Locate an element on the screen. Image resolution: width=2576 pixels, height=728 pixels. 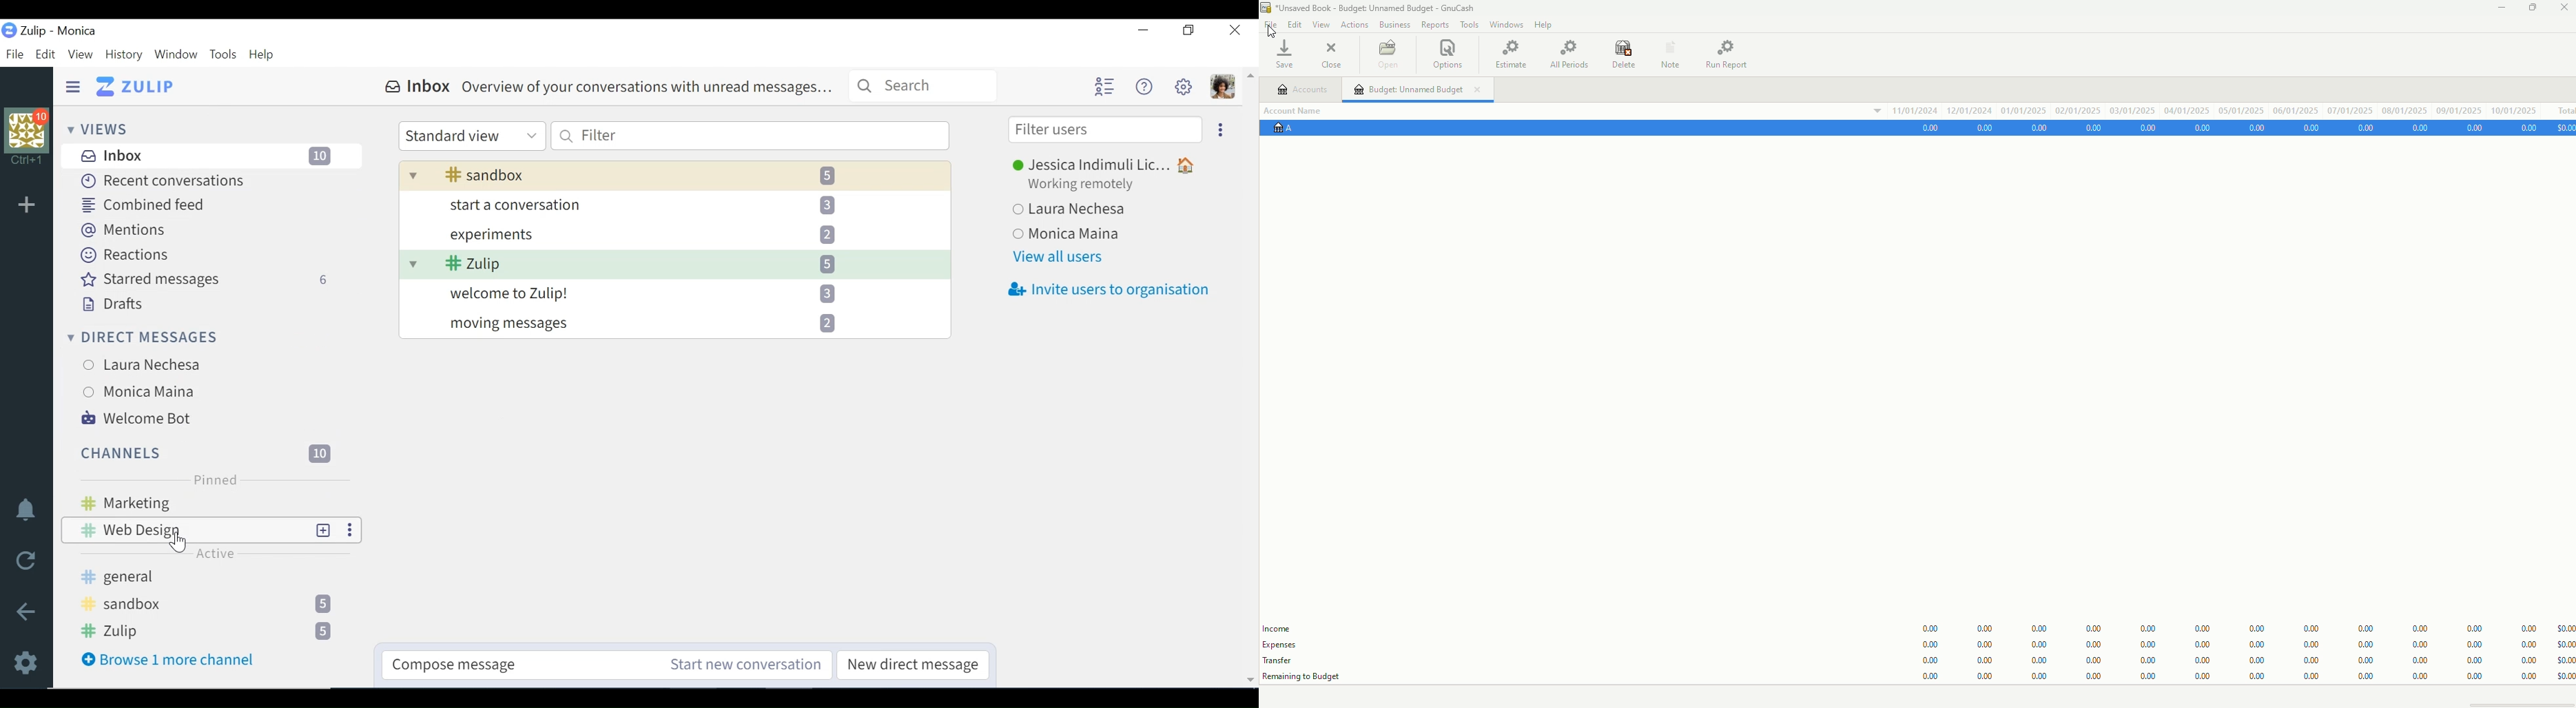
Income is located at coordinates (1277, 627).